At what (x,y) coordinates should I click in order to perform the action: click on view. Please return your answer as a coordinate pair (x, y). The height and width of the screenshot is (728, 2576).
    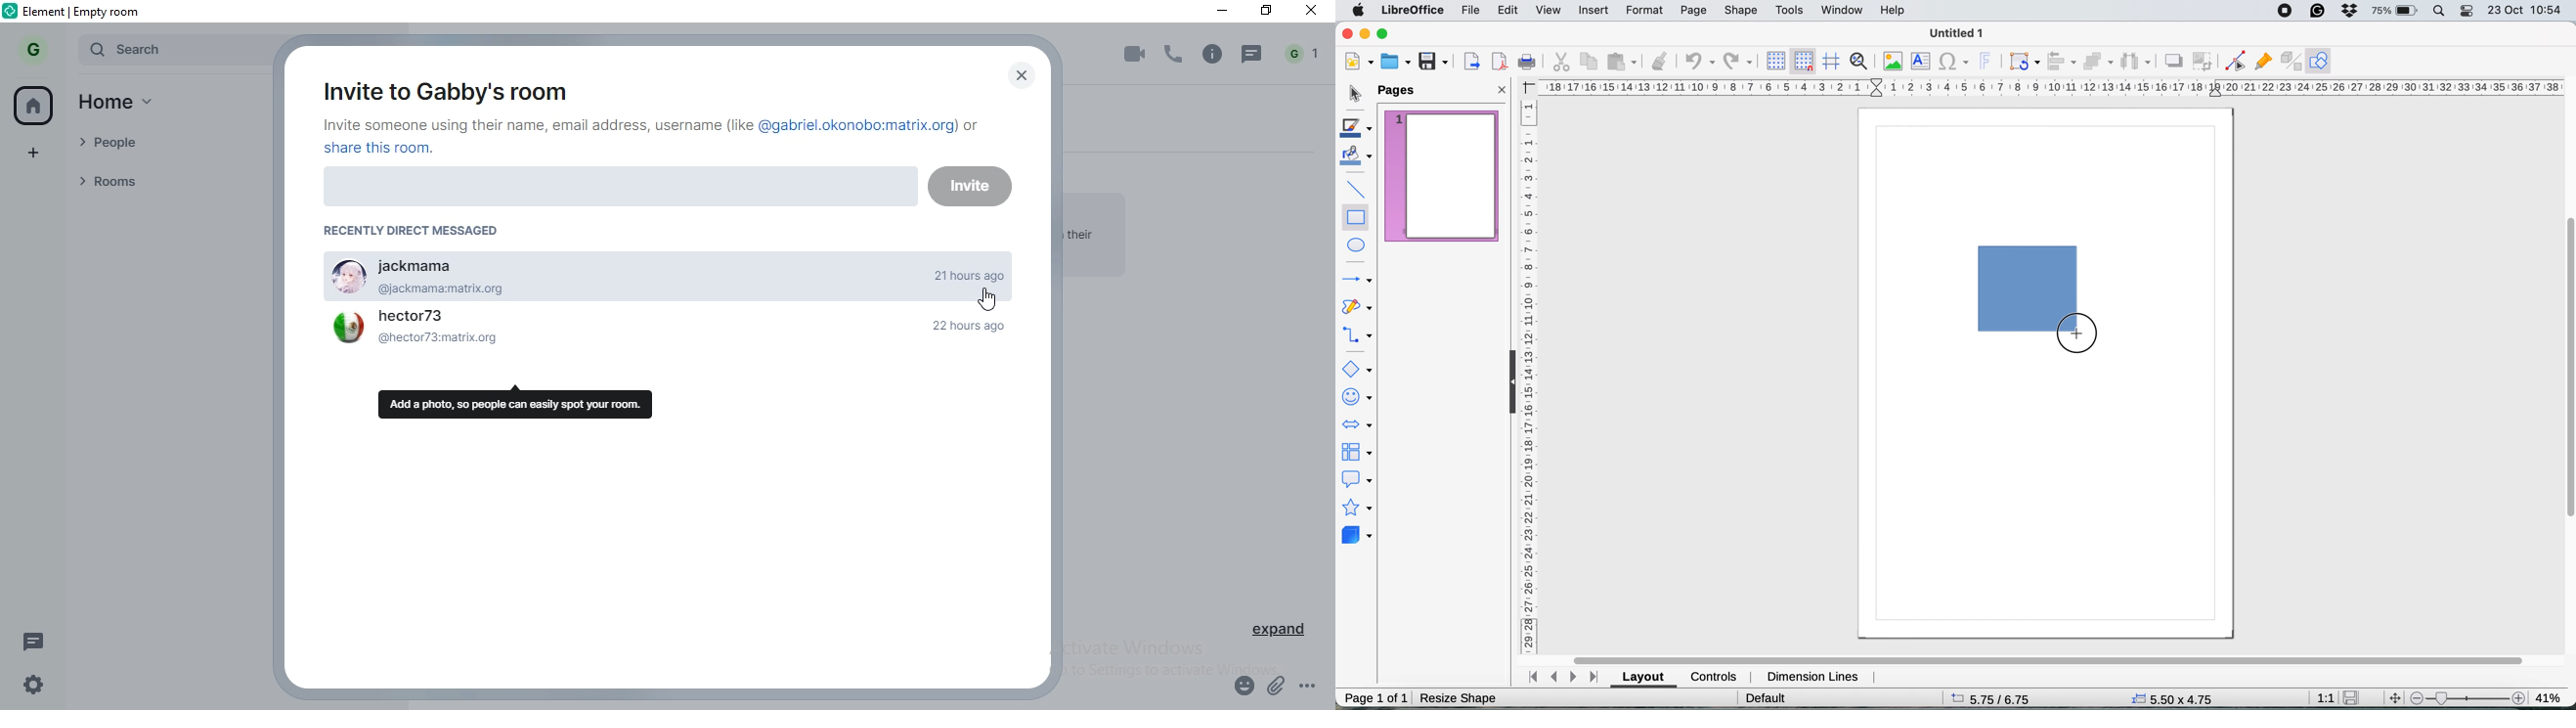
    Looking at the image, I should click on (1550, 11).